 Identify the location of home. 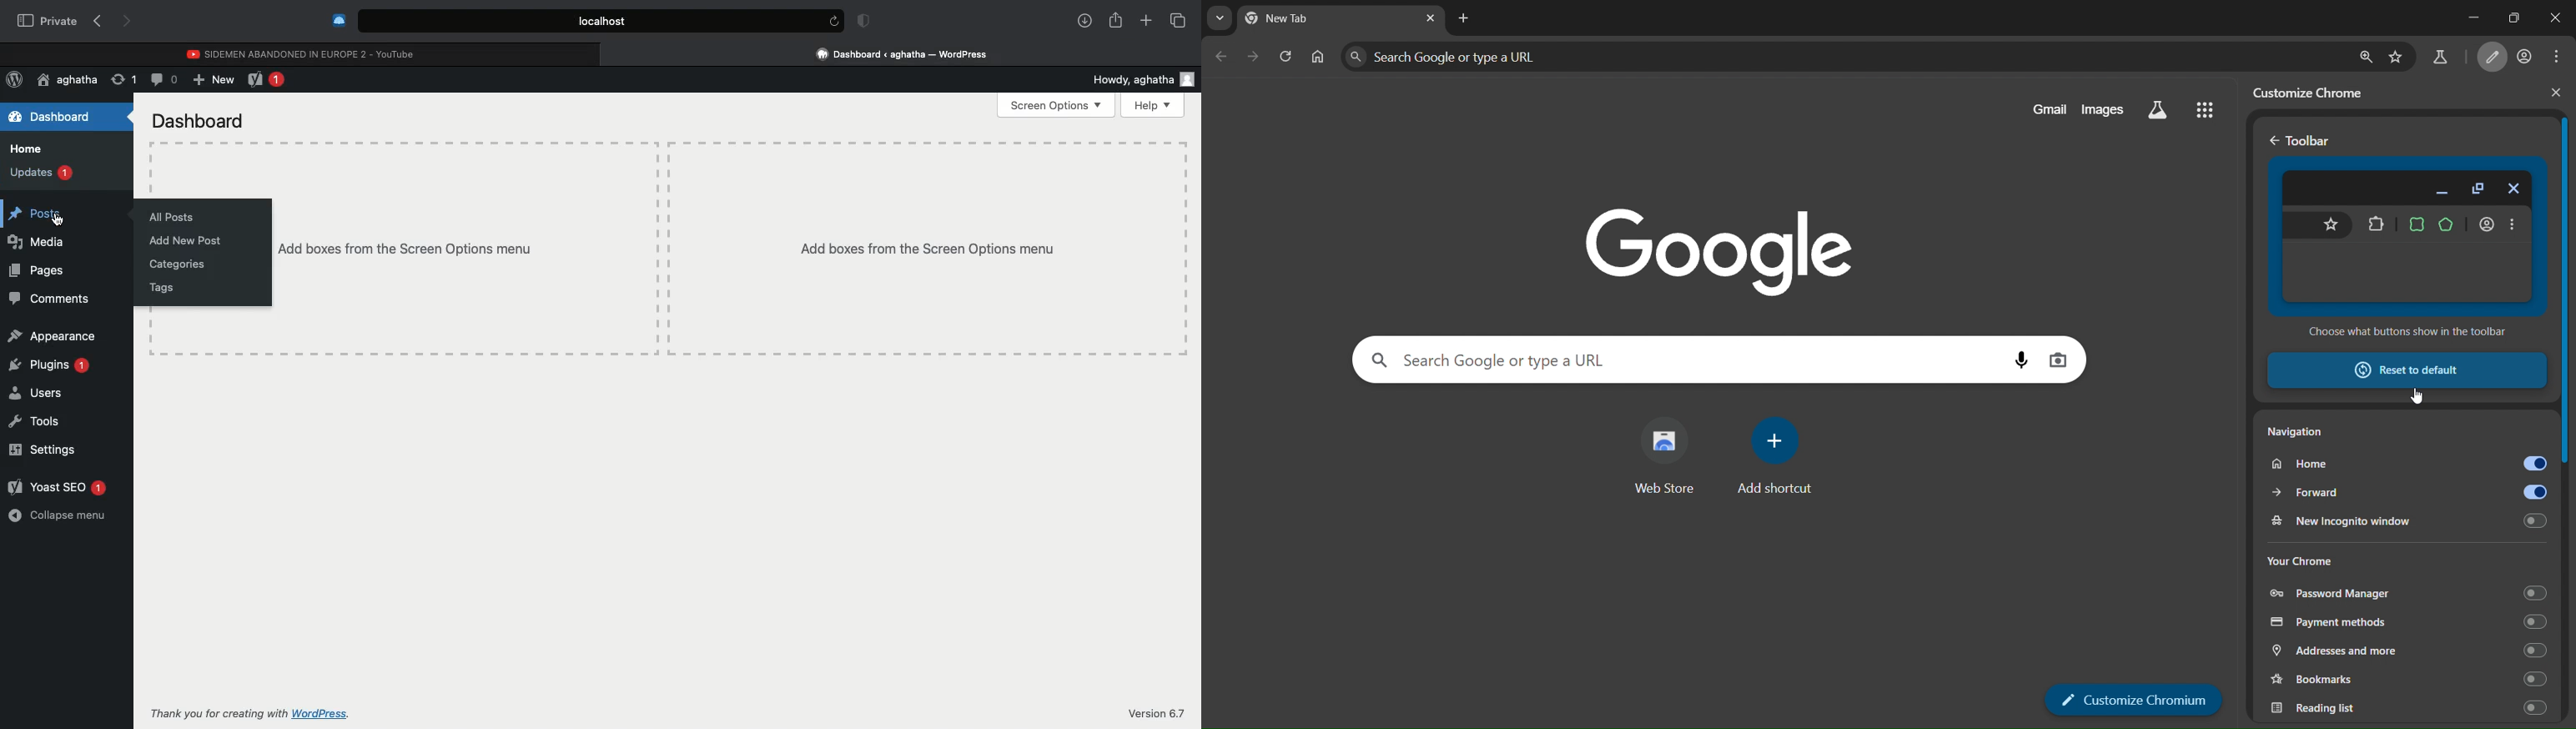
(1317, 59).